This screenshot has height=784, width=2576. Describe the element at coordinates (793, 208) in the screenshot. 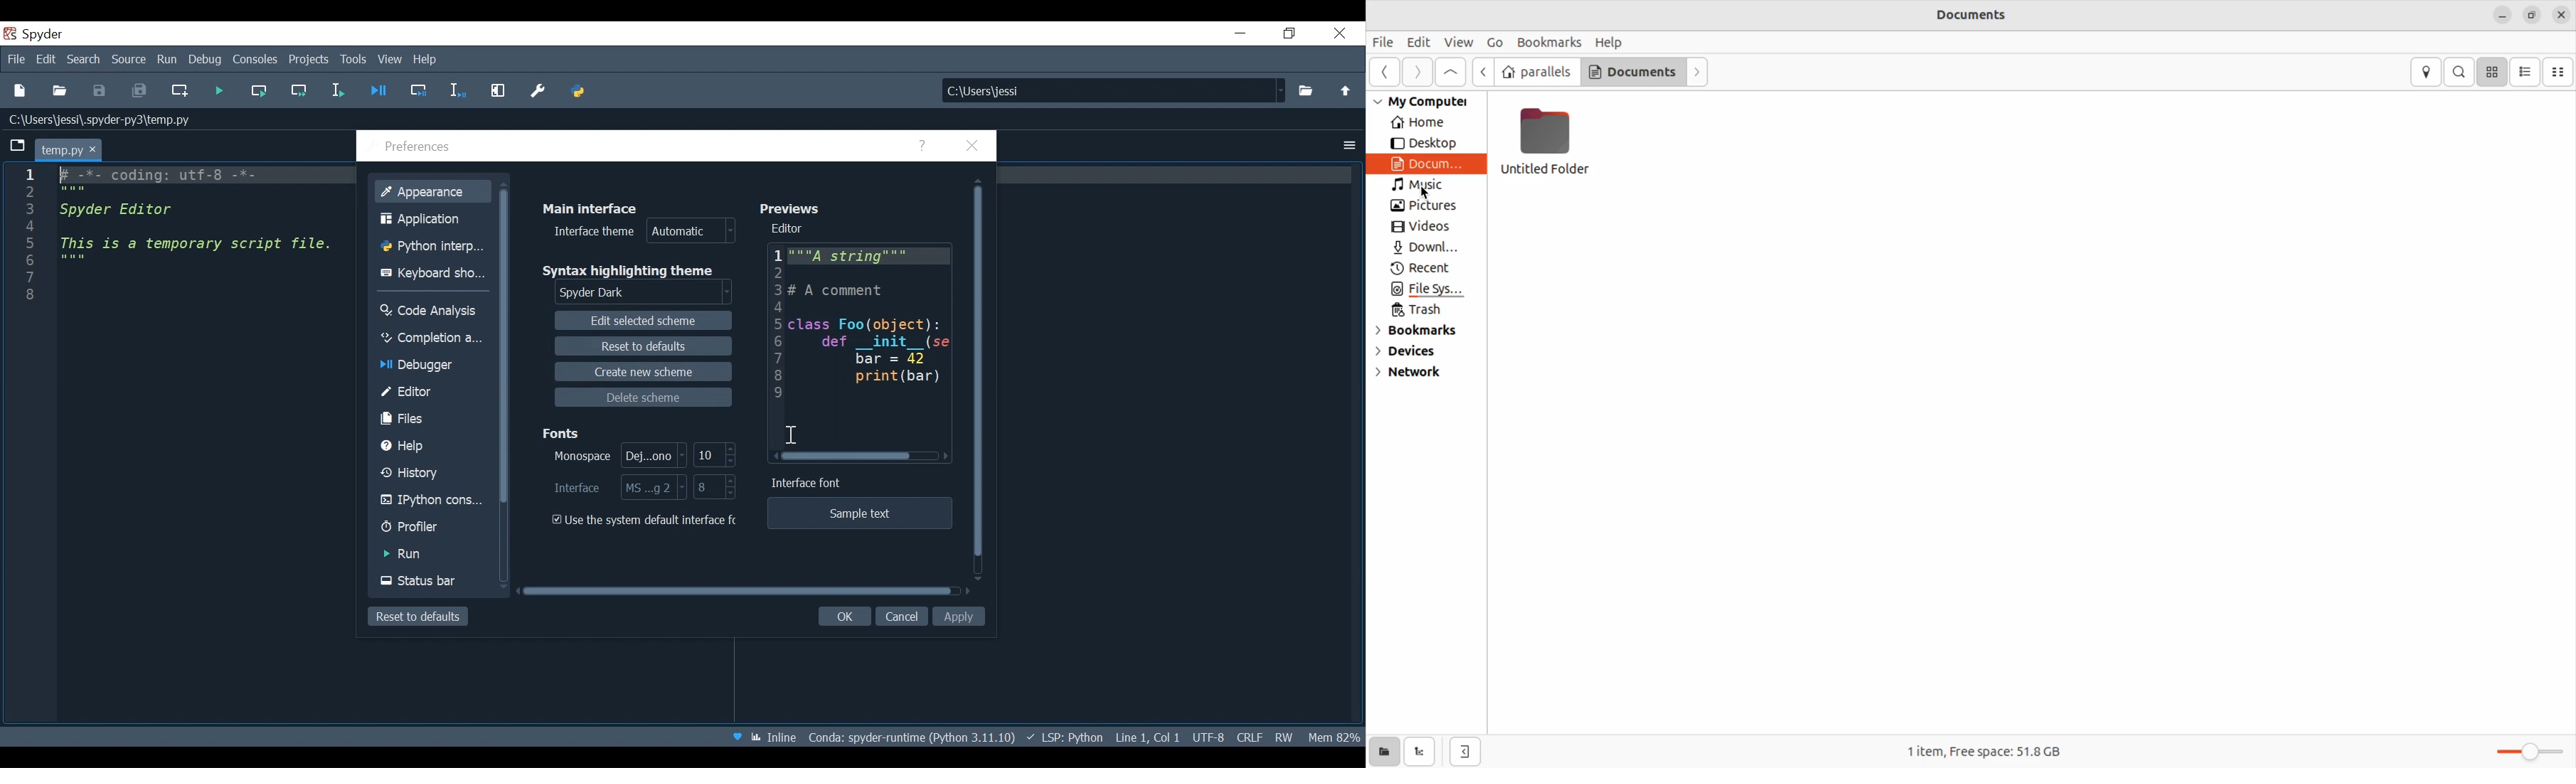

I see `Previews` at that location.